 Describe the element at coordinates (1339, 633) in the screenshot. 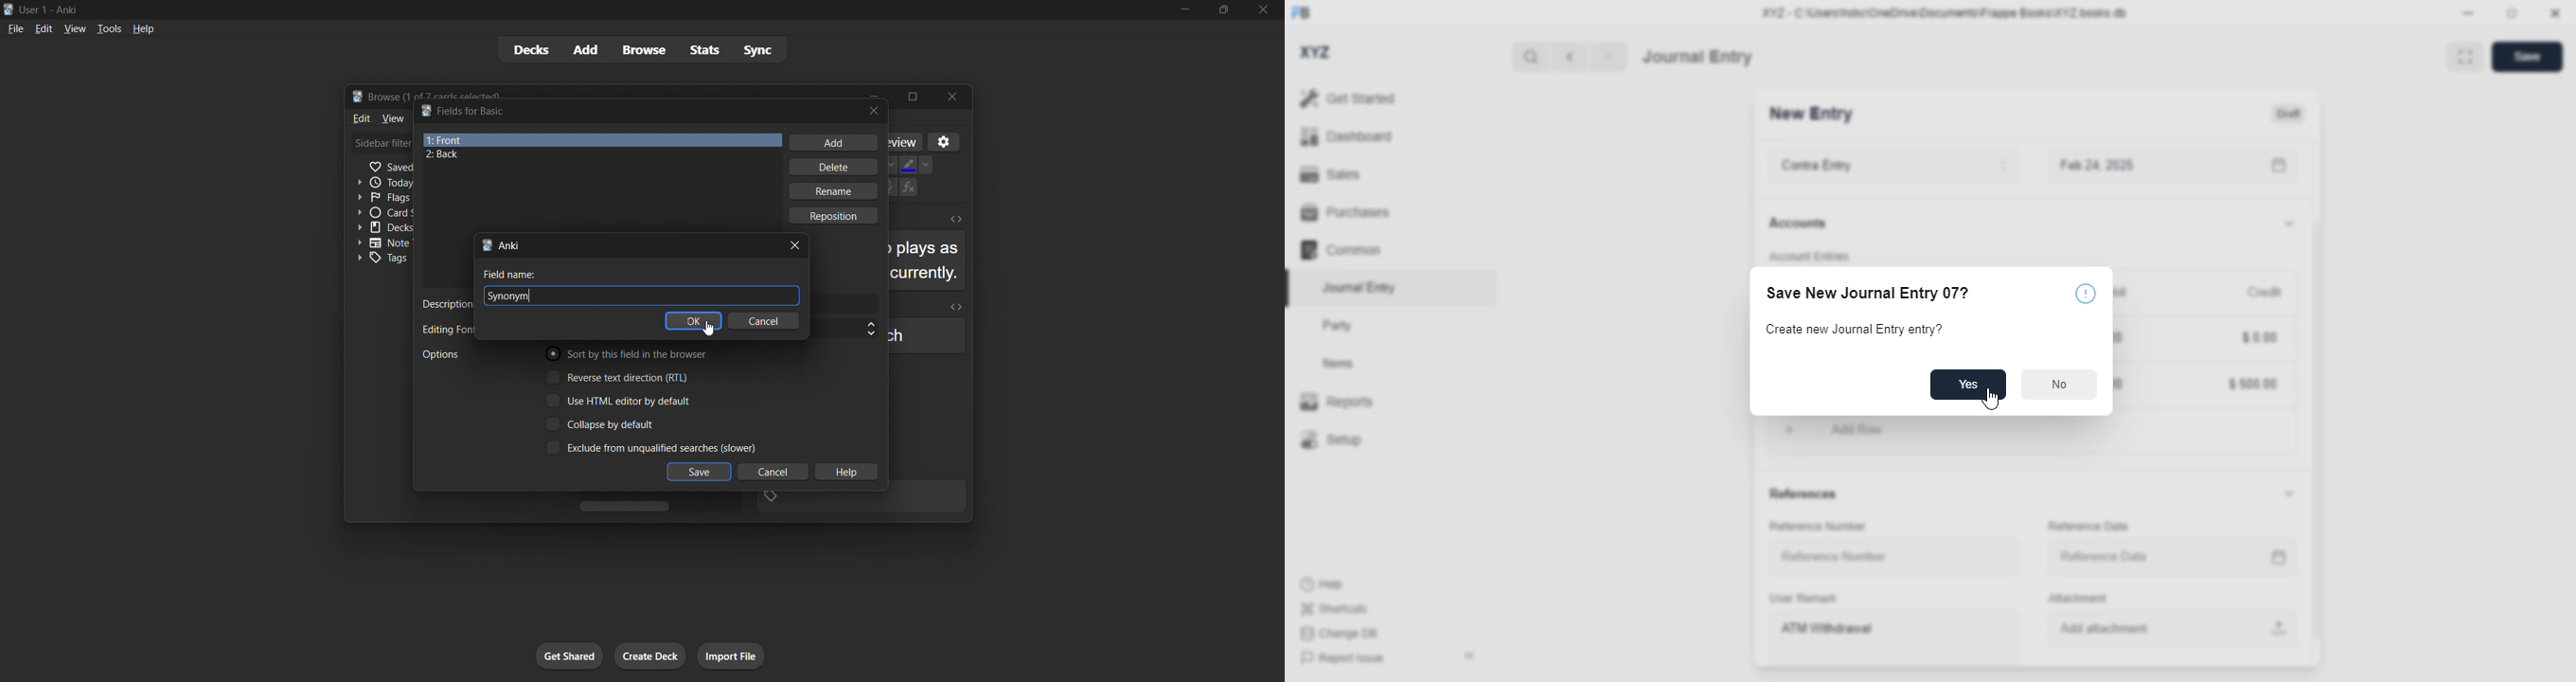

I see `change DB` at that location.